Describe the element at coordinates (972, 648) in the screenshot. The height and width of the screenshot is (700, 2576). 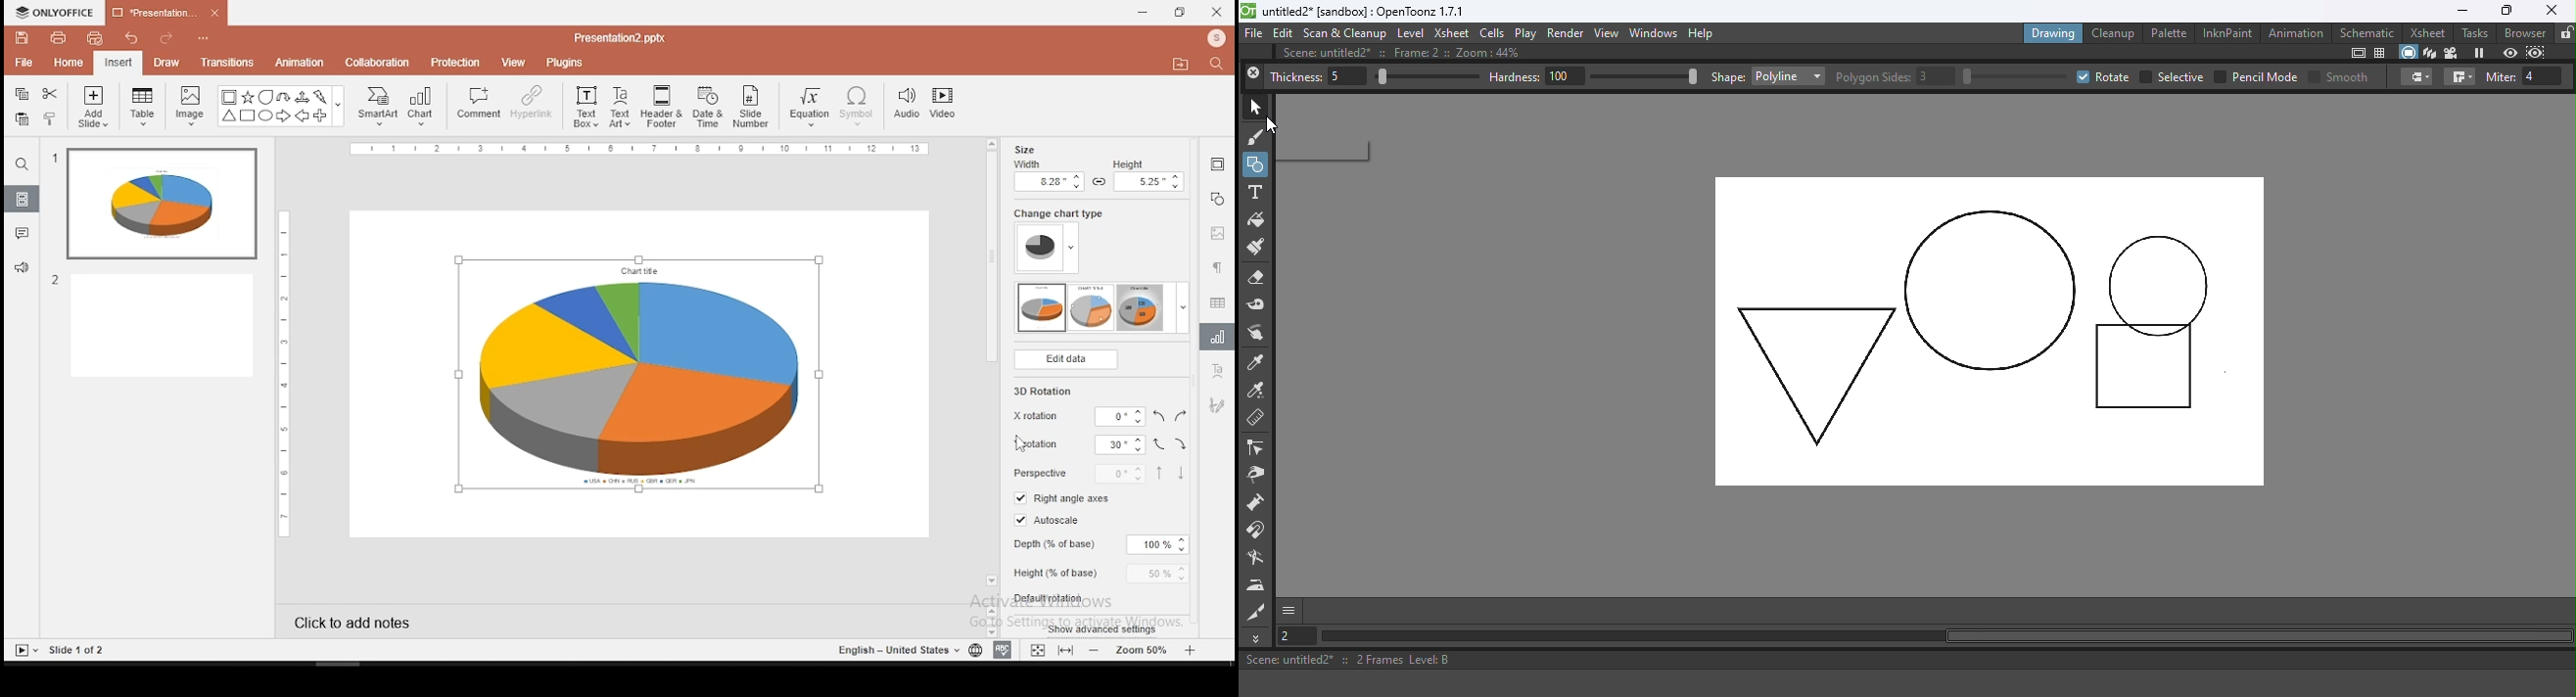
I see `language` at that location.